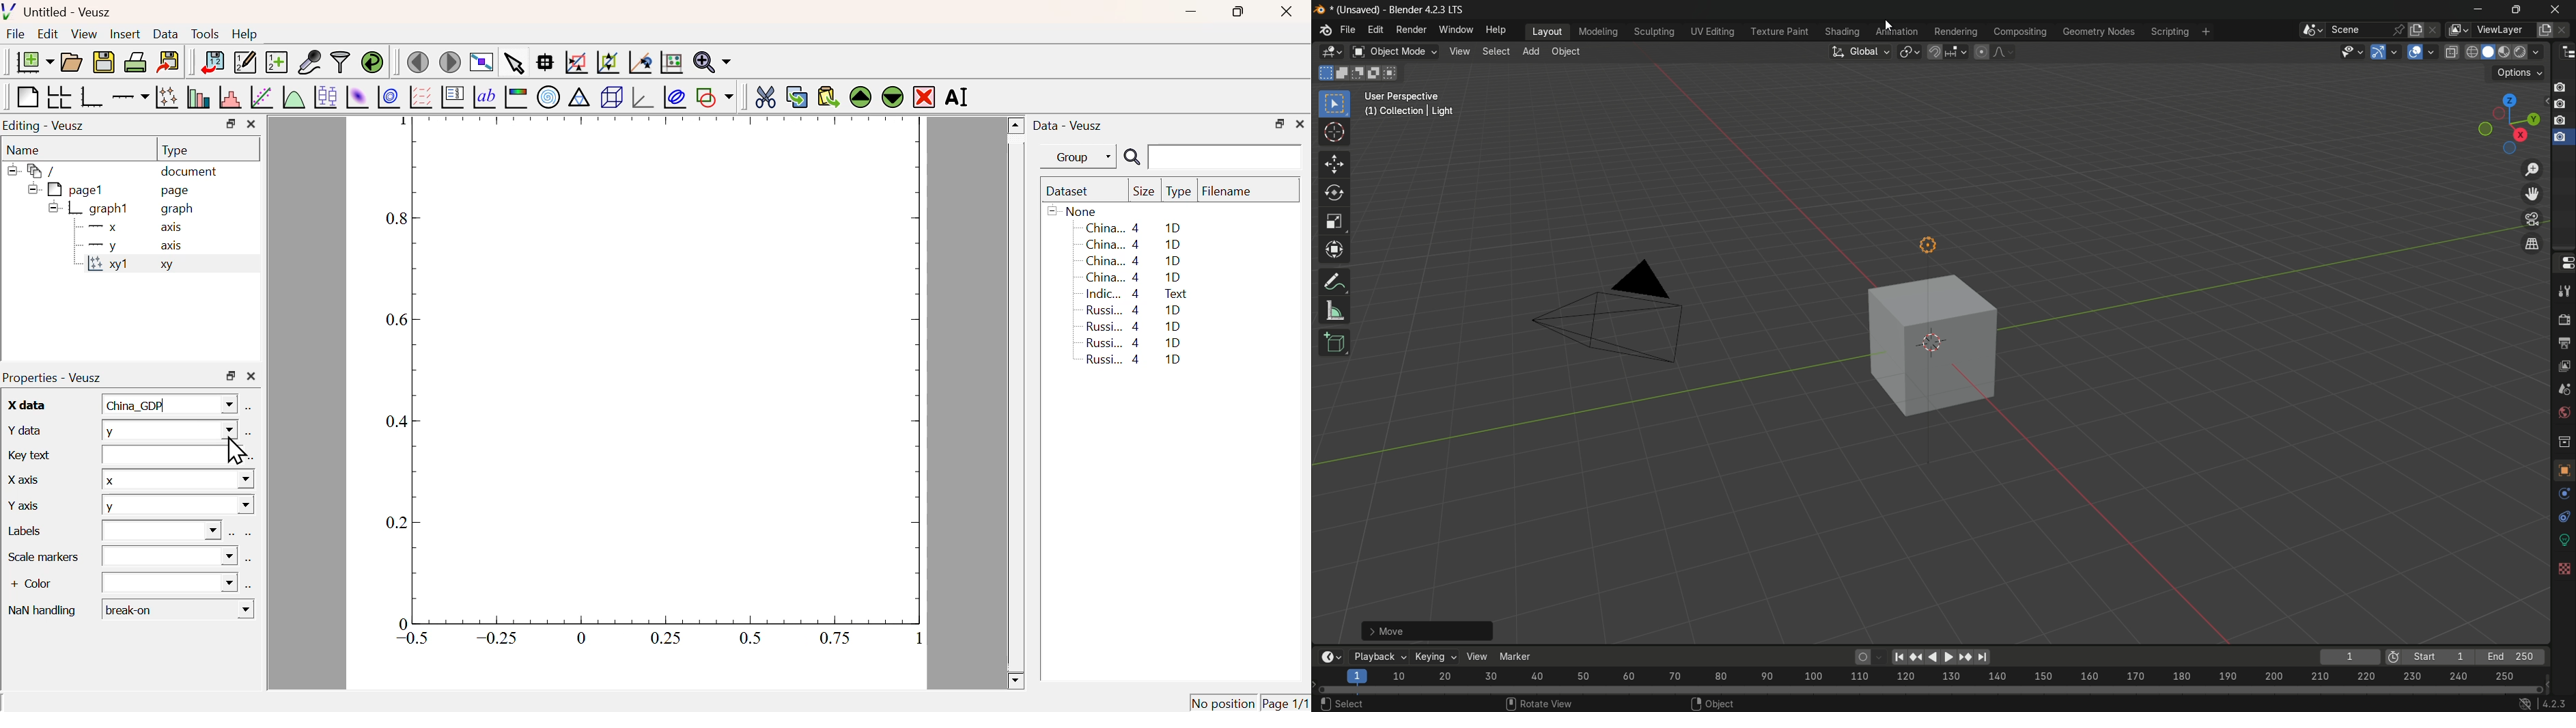 The height and width of the screenshot is (728, 2576). I want to click on intersect selection, so click(1395, 72).